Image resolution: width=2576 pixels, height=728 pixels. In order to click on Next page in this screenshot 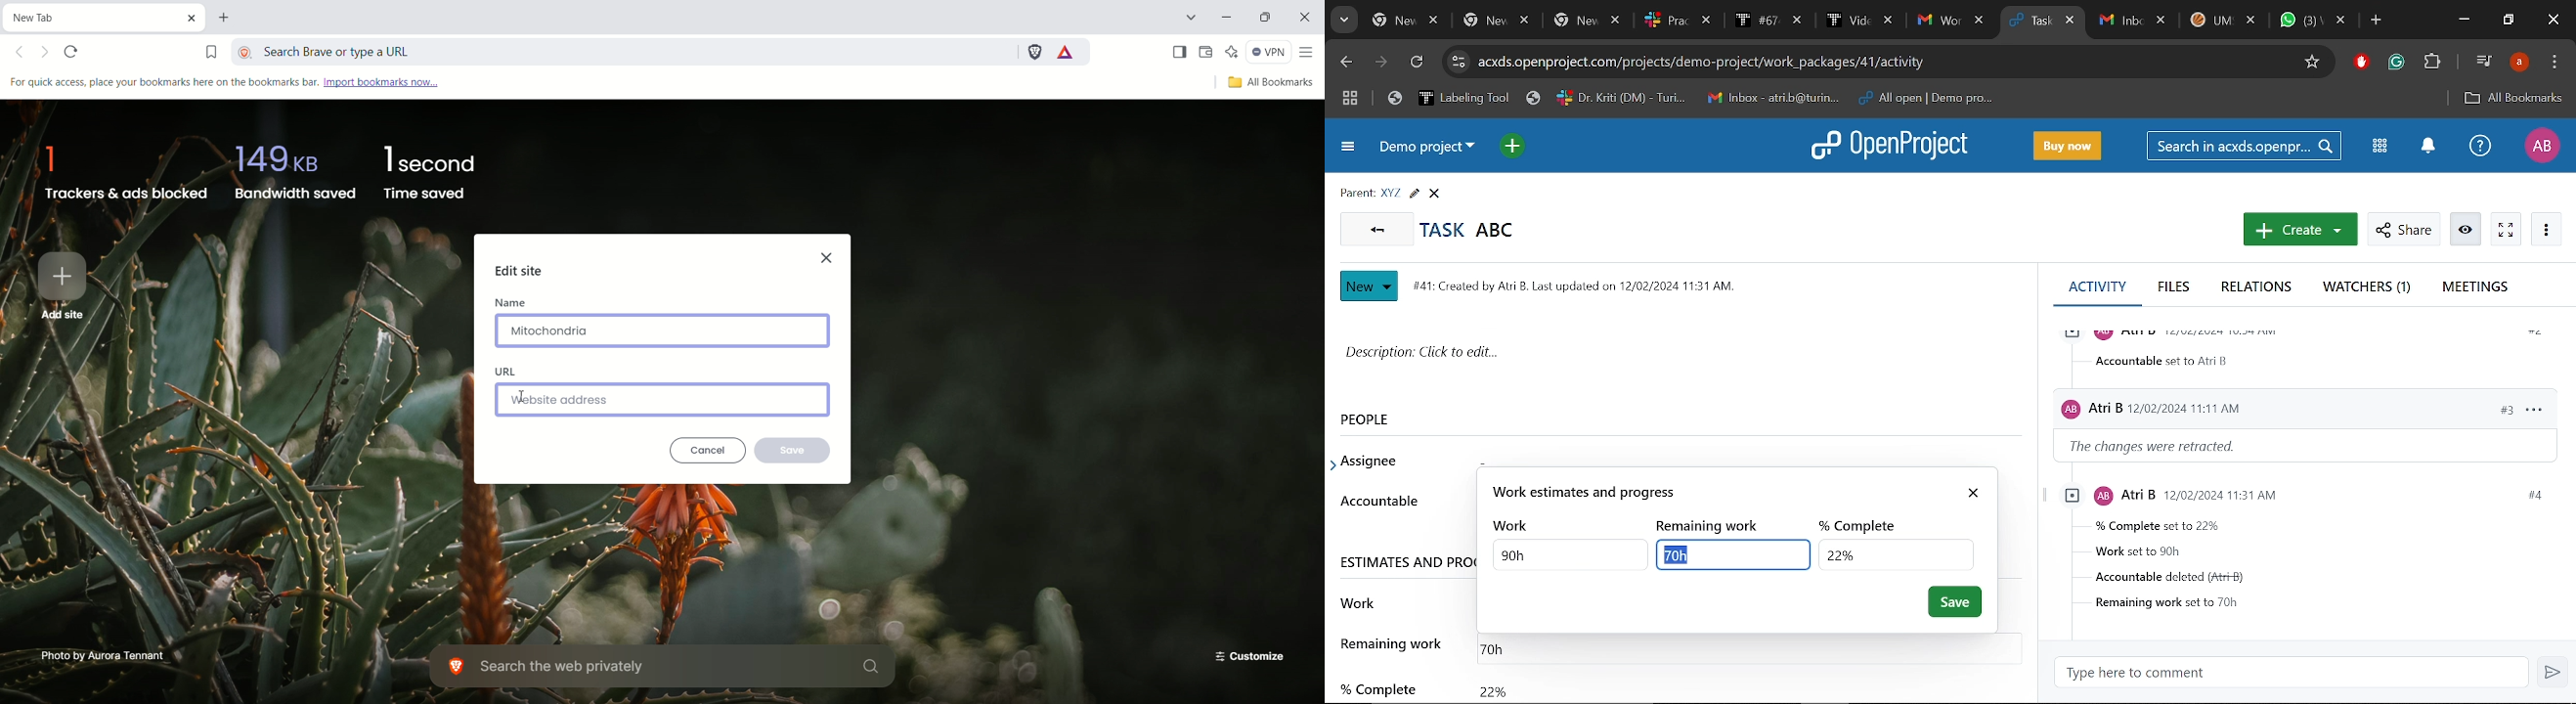, I will do `click(1384, 64)`.